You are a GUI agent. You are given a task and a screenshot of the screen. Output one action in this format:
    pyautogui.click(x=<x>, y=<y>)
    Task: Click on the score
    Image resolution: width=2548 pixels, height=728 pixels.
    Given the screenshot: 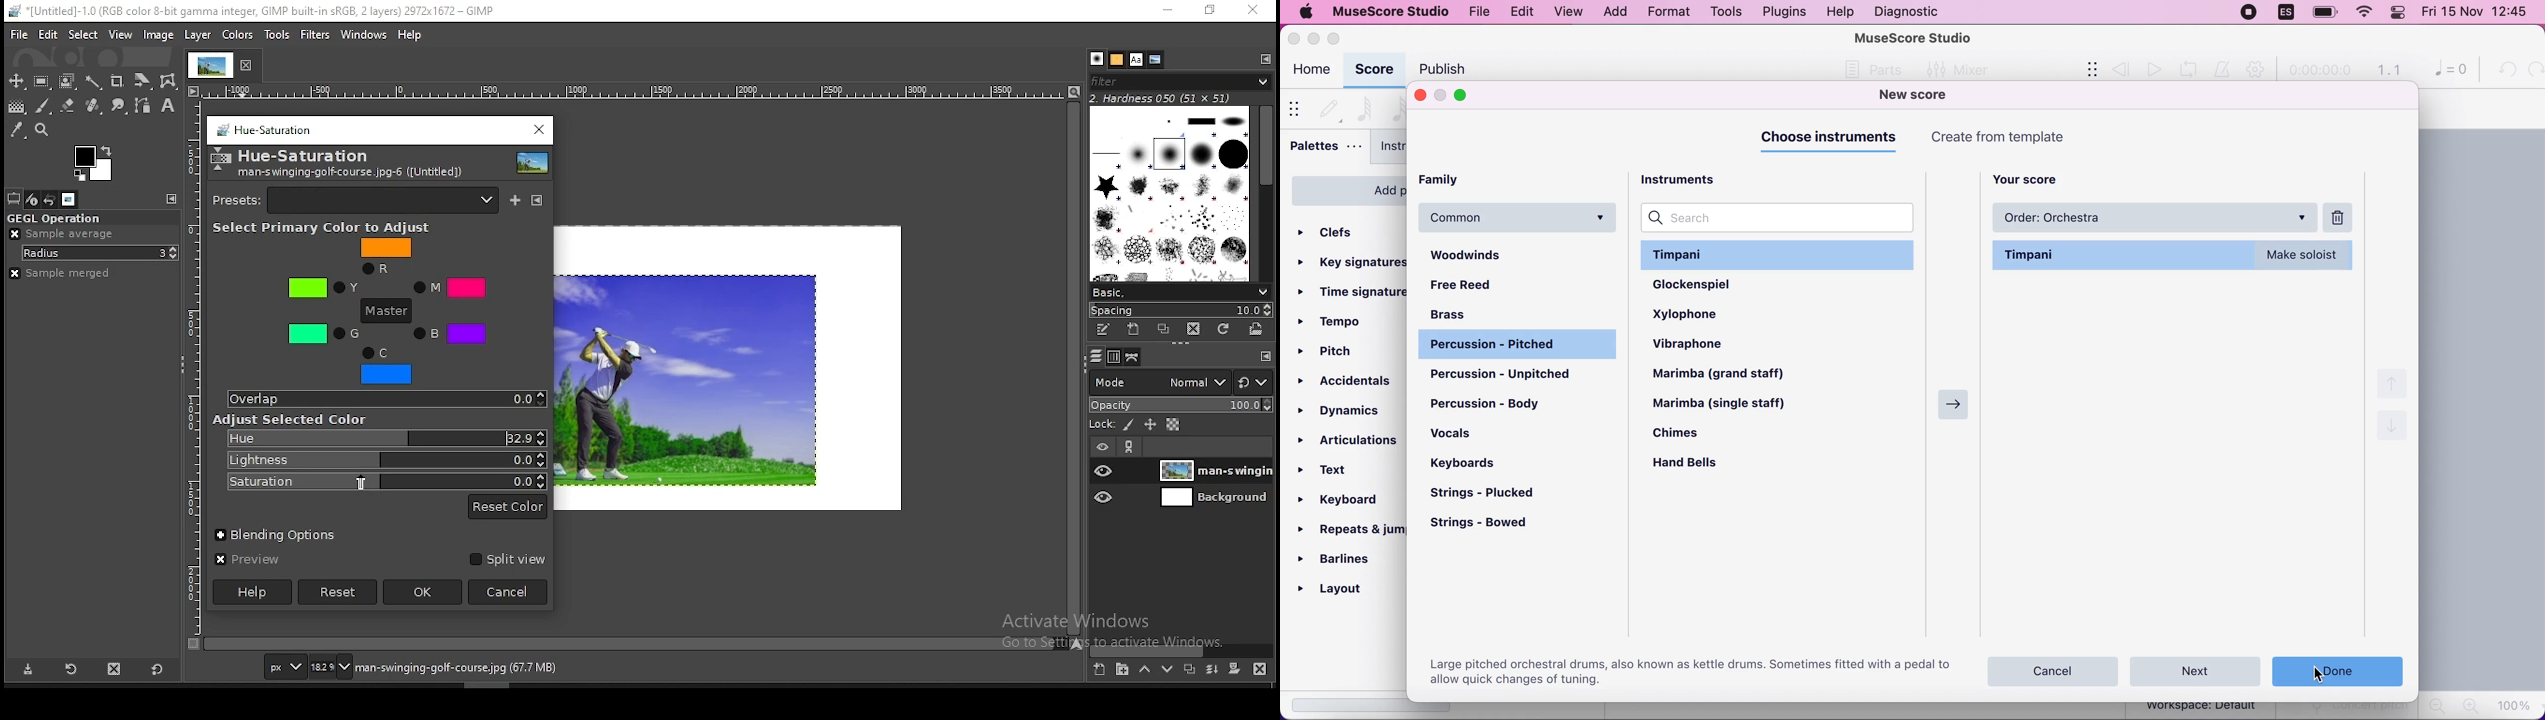 What is the action you would take?
    pyautogui.click(x=1374, y=70)
    